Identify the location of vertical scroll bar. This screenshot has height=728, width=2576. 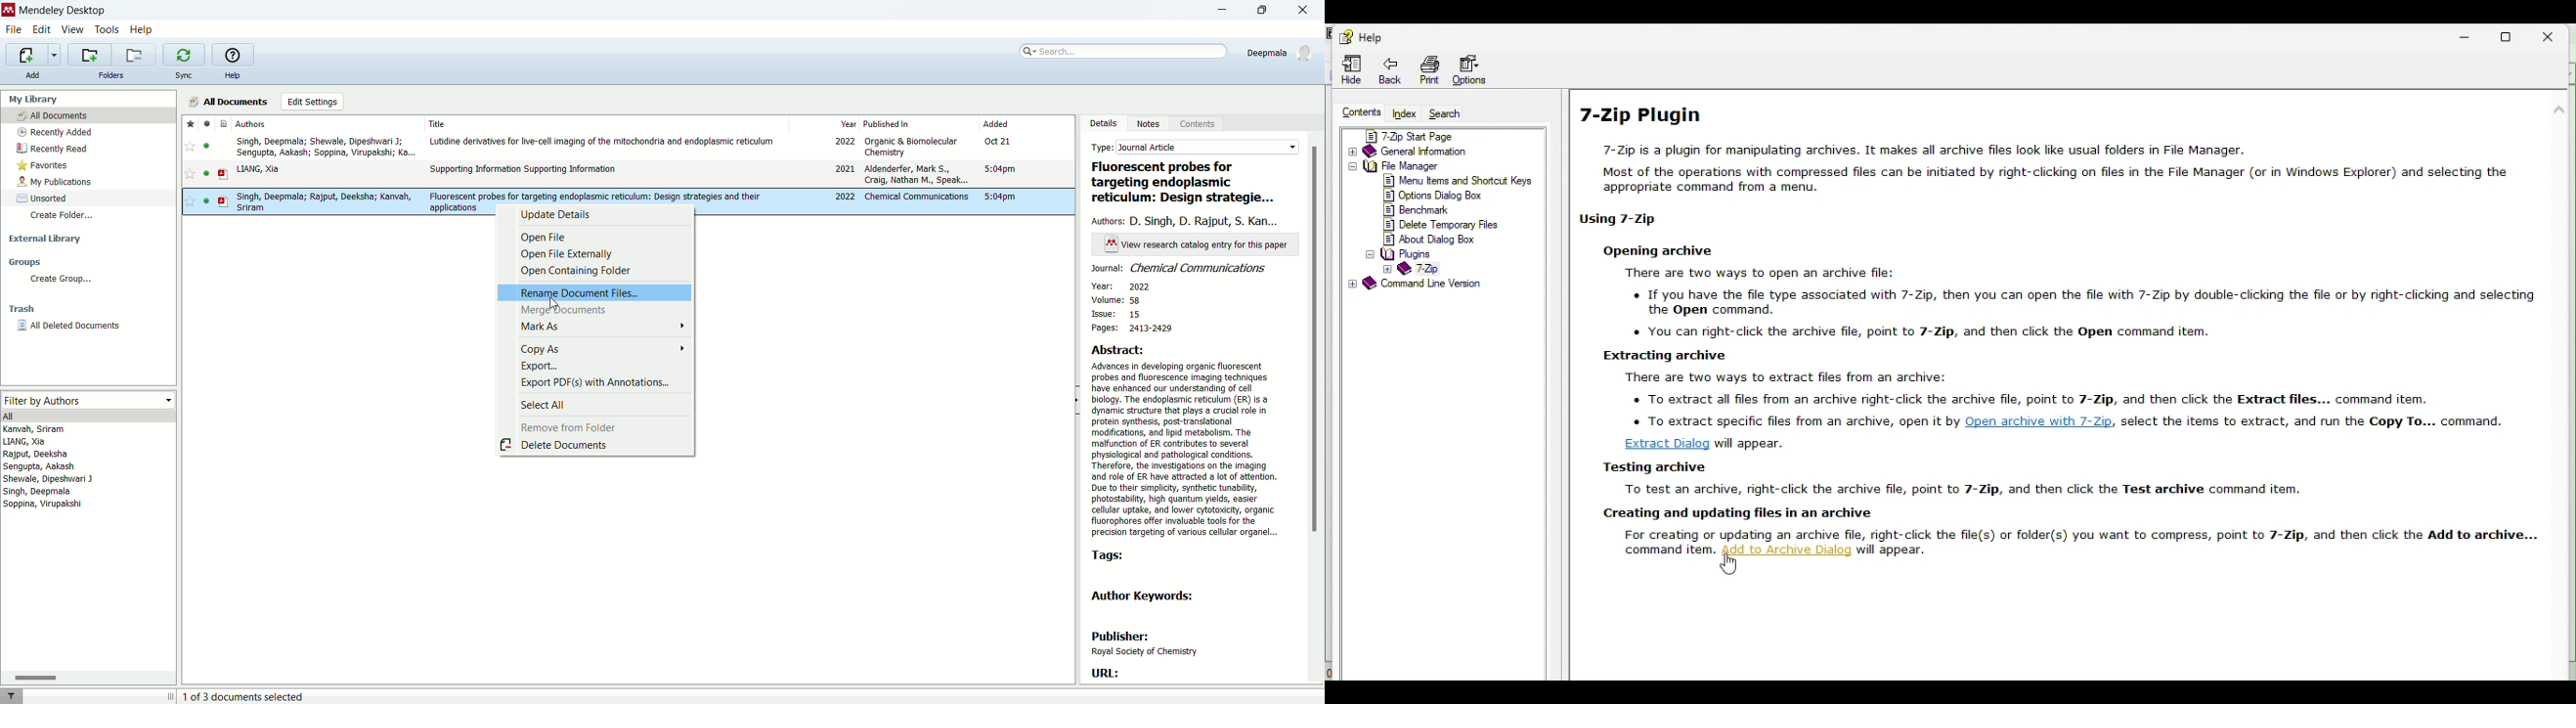
(1317, 408).